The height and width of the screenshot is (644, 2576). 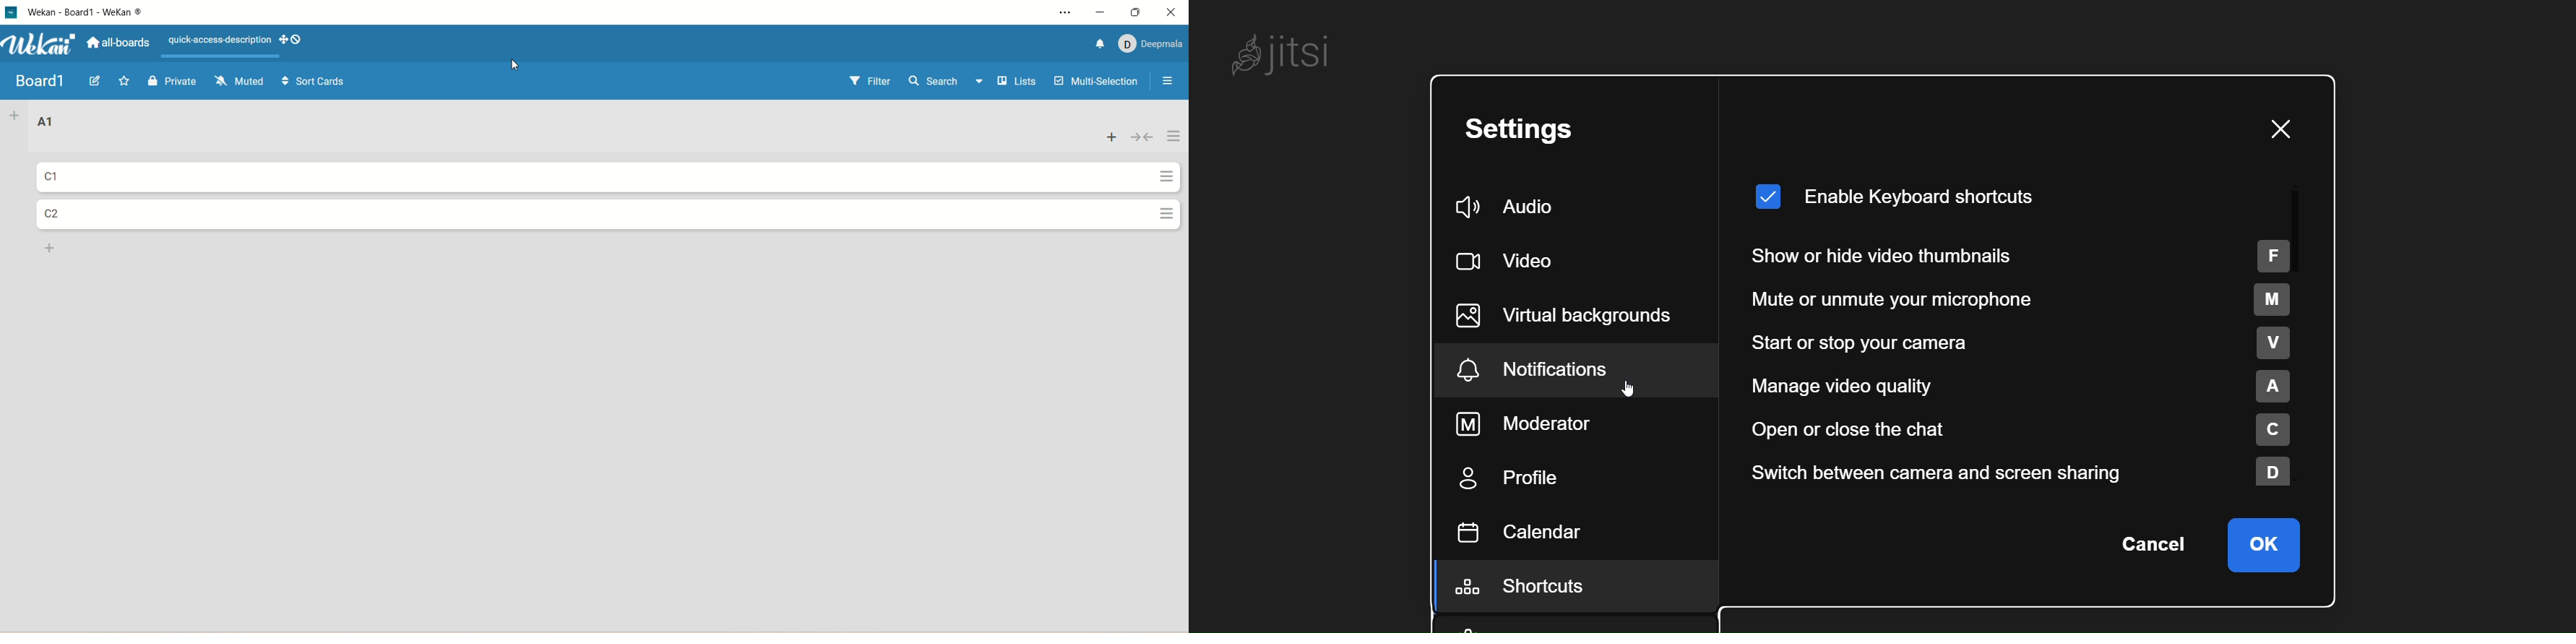 I want to click on logo, so click(x=11, y=12).